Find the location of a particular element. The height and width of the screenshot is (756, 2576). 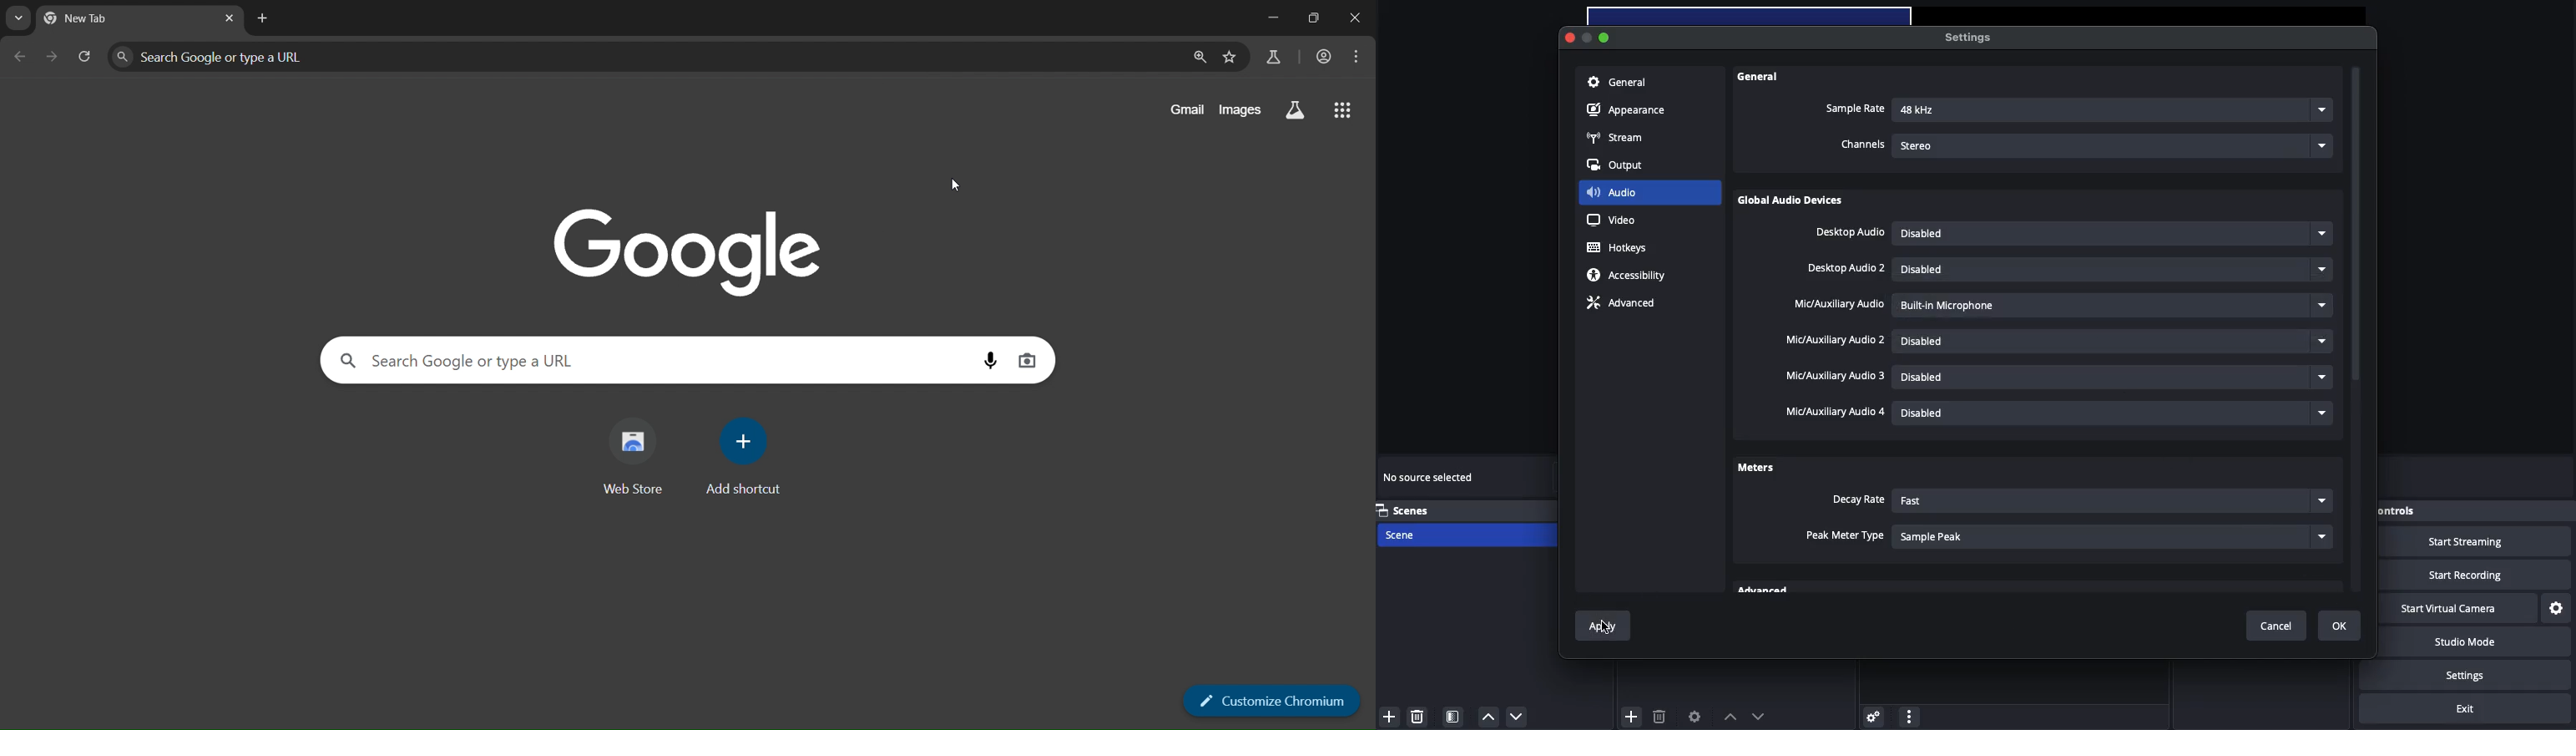

Disabled is located at coordinates (2109, 379).